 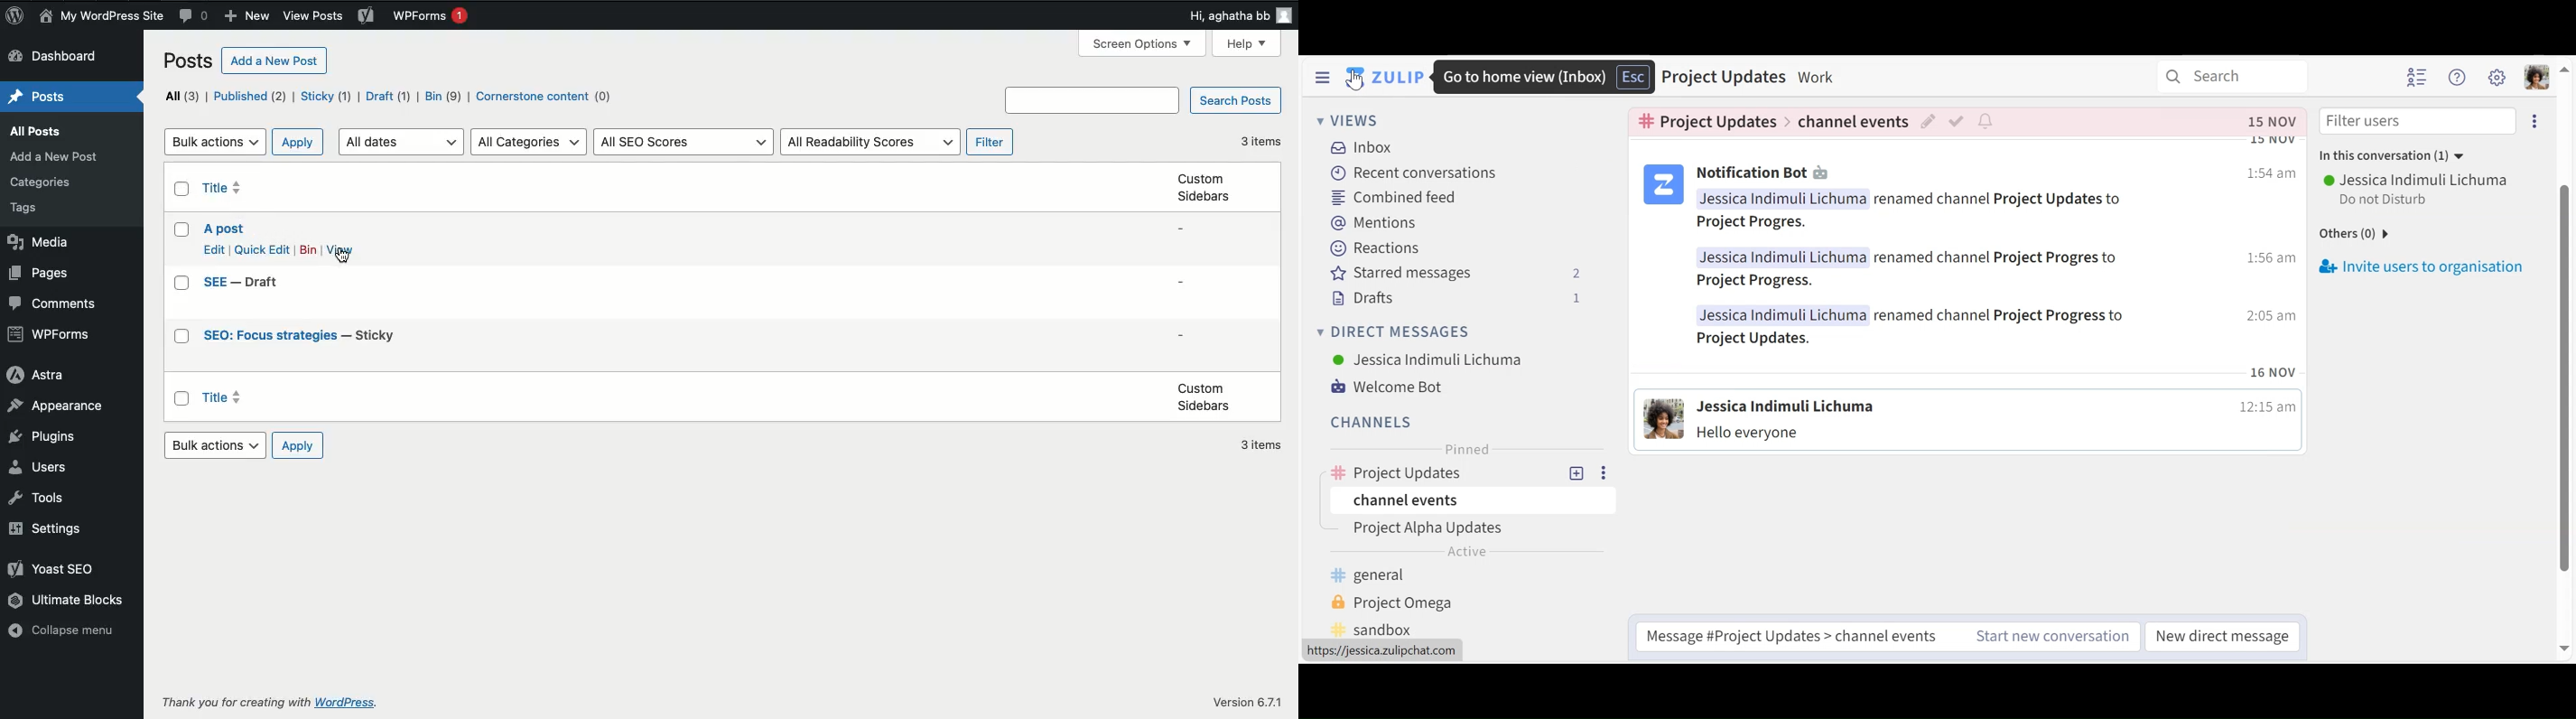 I want to click on settings, so click(x=2498, y=79).